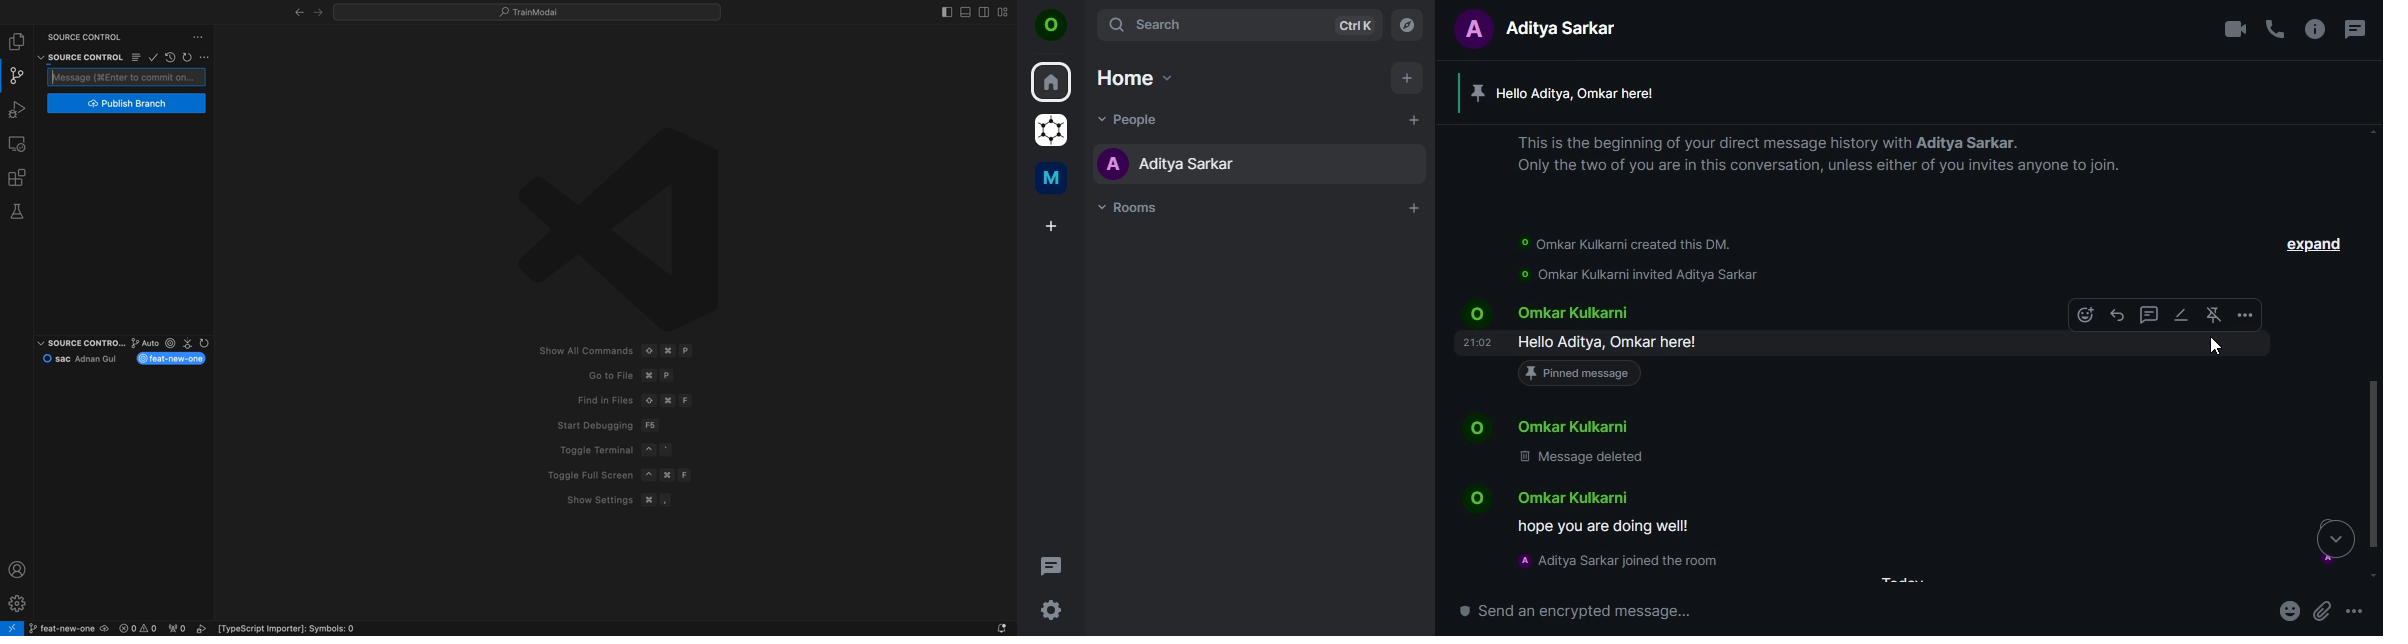 This screenshot has width=2408, height=644. Describe the element at coordinates (1542, 28) in the screenshot. I see `text` at that location.